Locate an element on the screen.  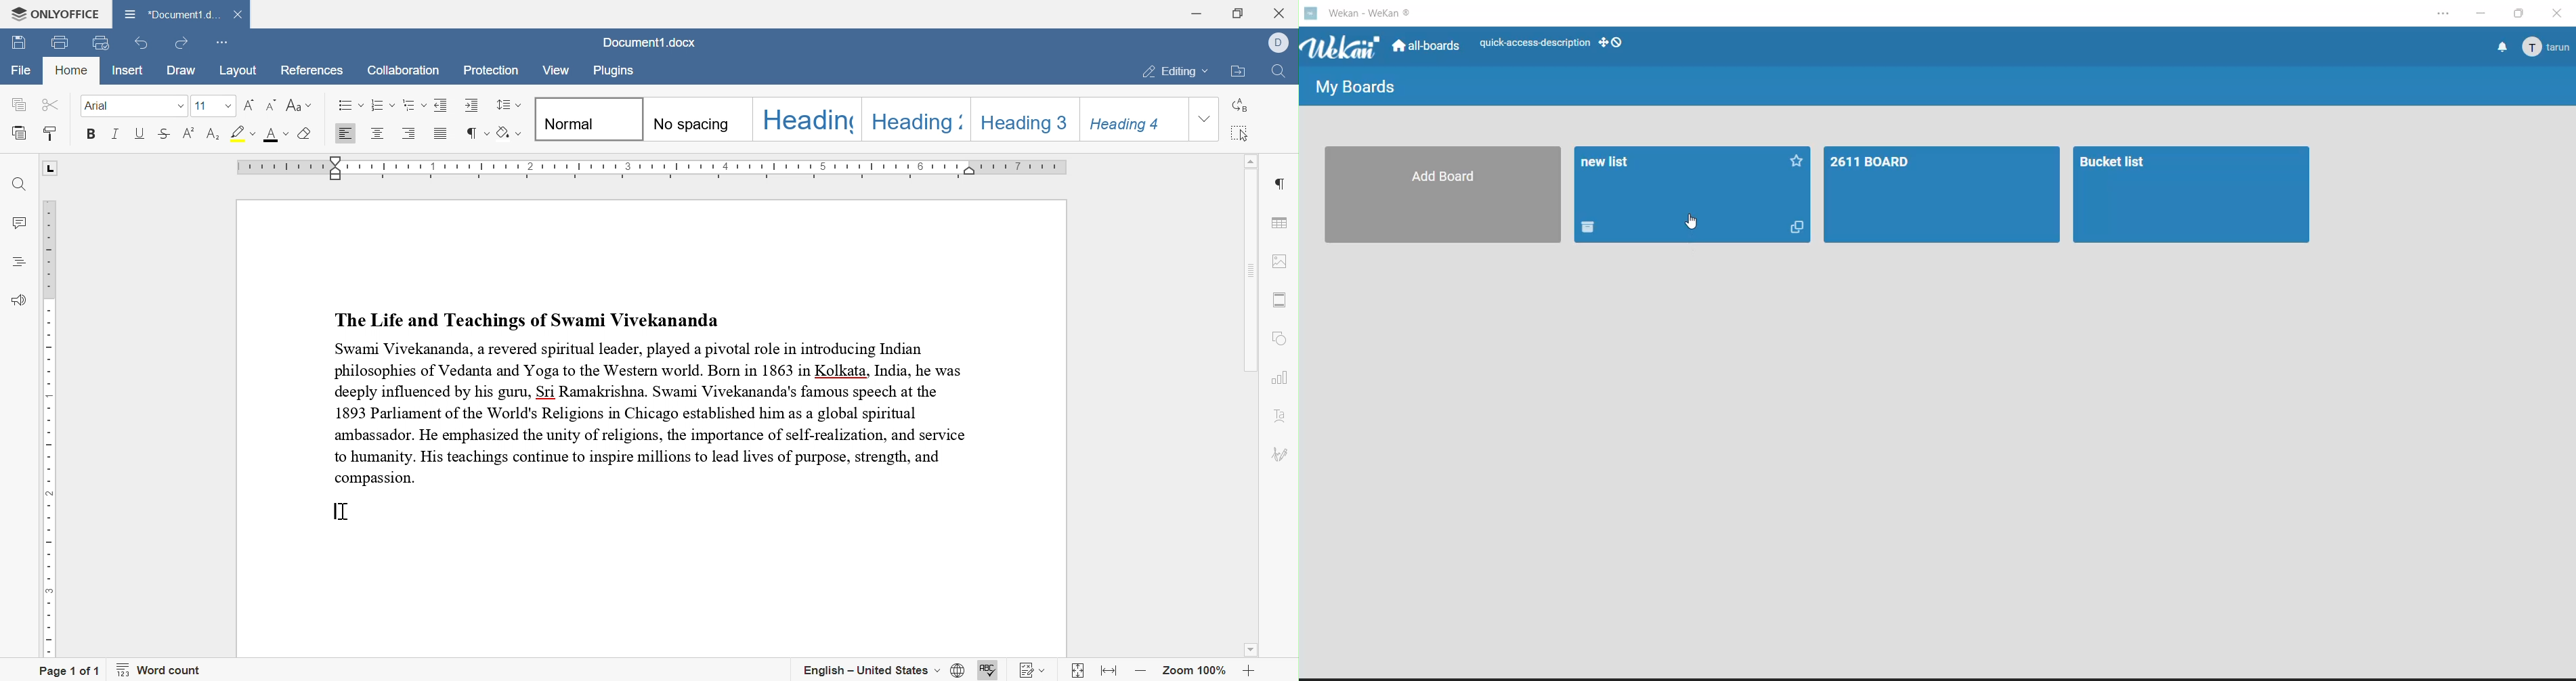
show desktop drag handles is located at coordinates (1612, 43).